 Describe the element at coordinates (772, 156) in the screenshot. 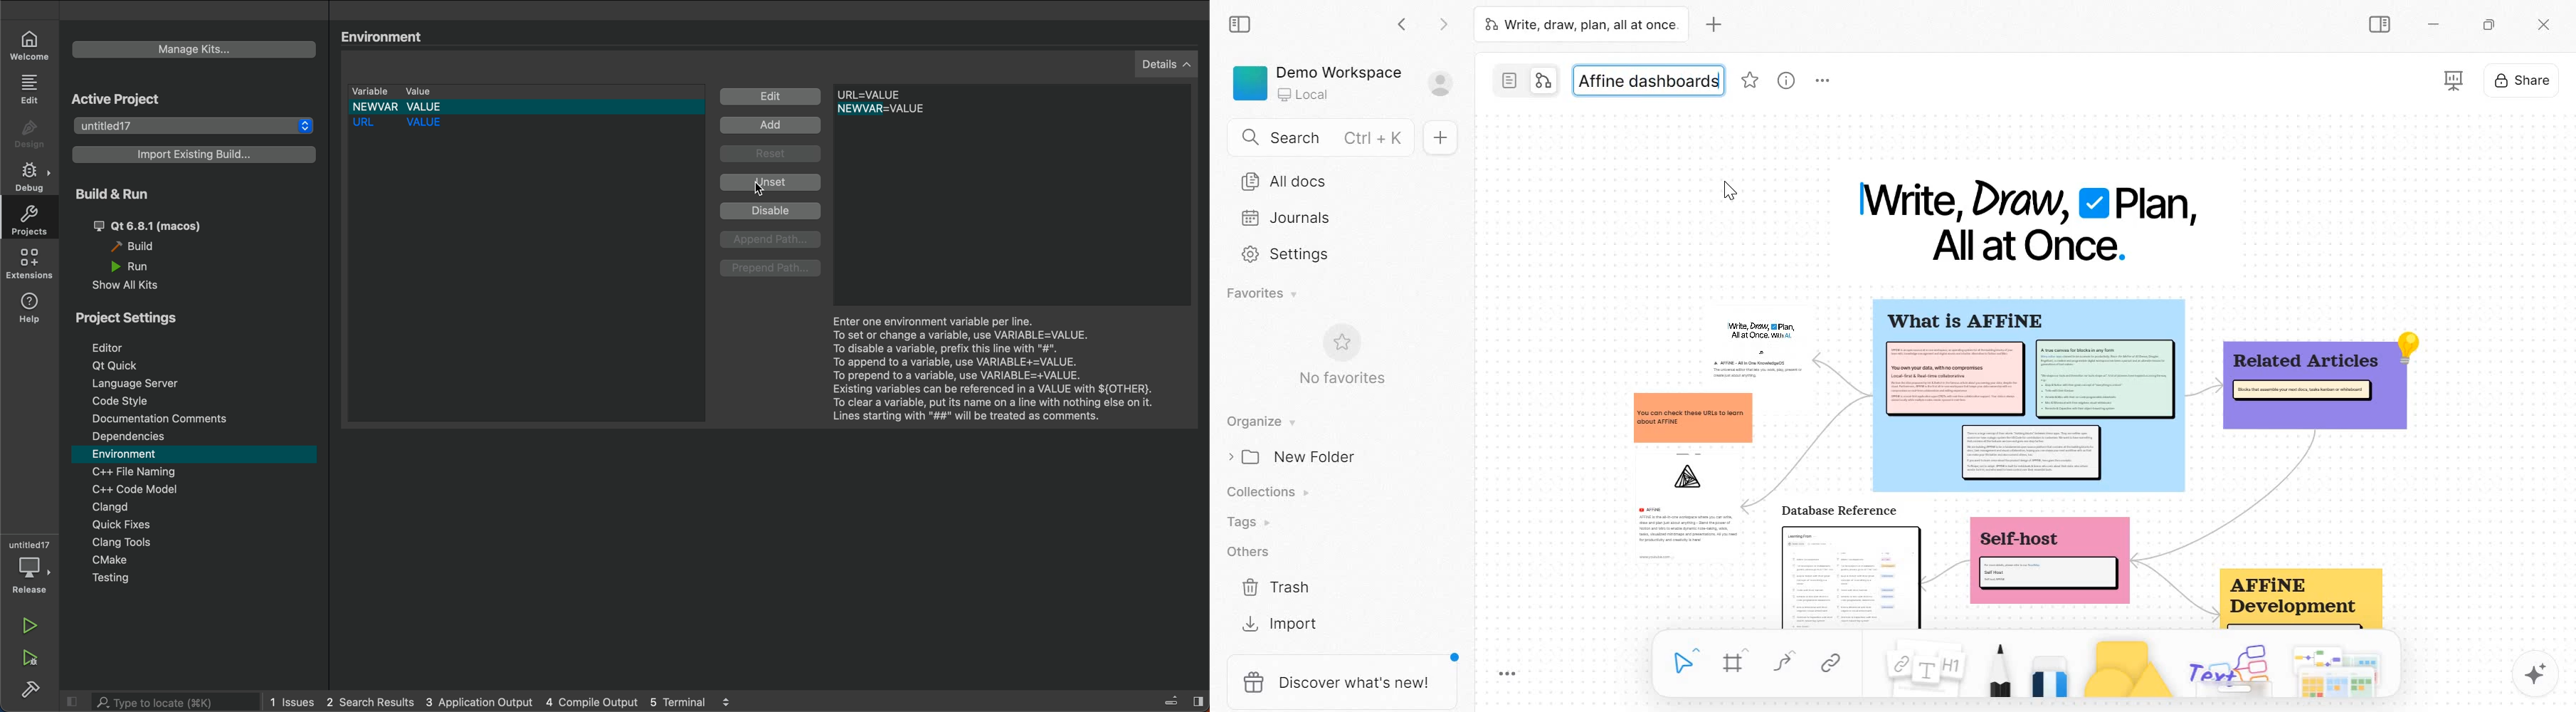

I see `reset` at that location.